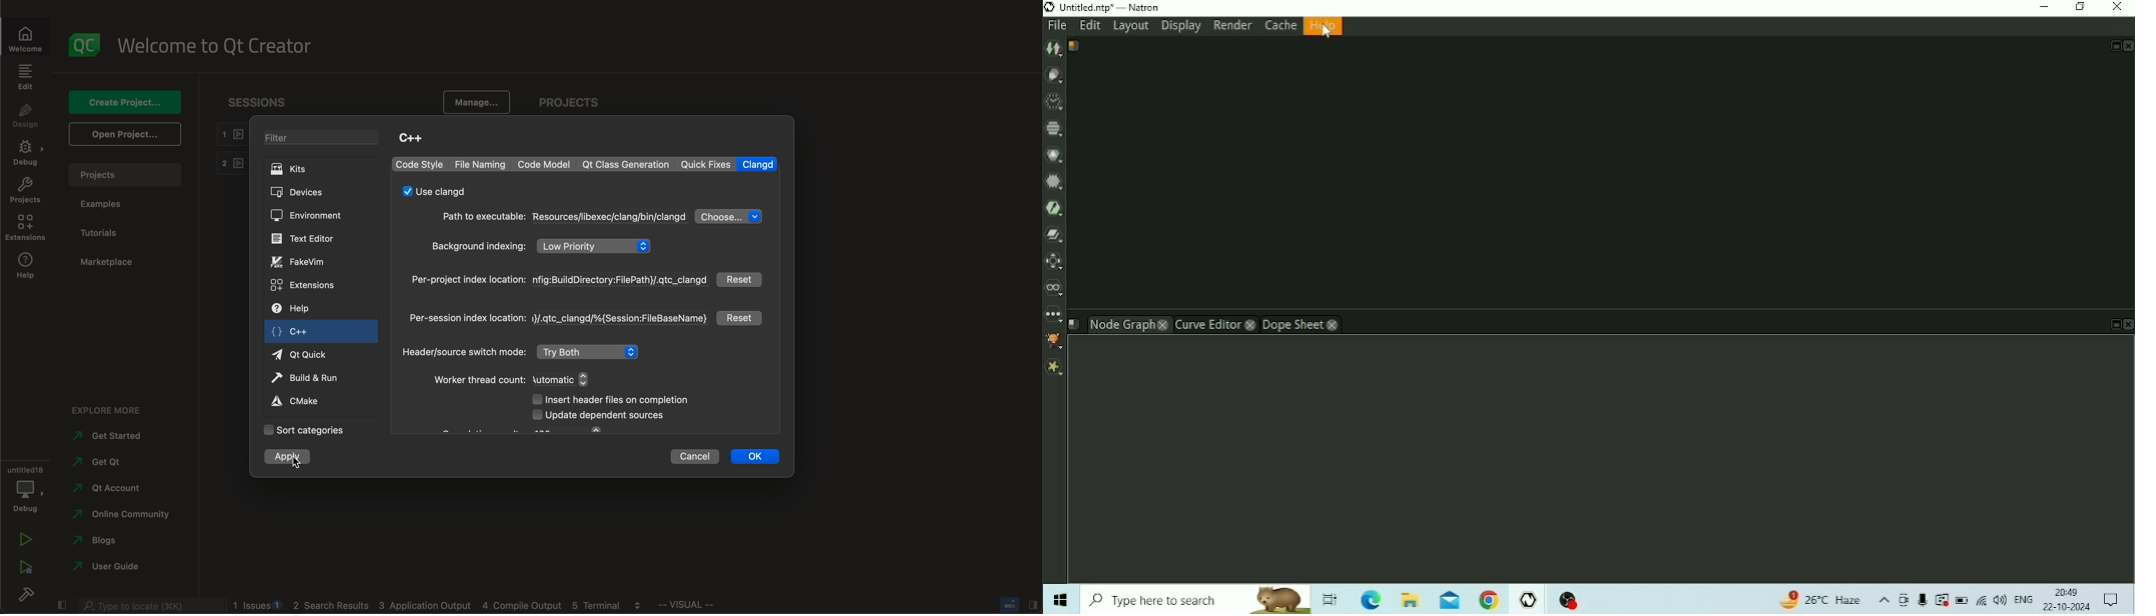  I want to click on cancel, so click(697, 458).